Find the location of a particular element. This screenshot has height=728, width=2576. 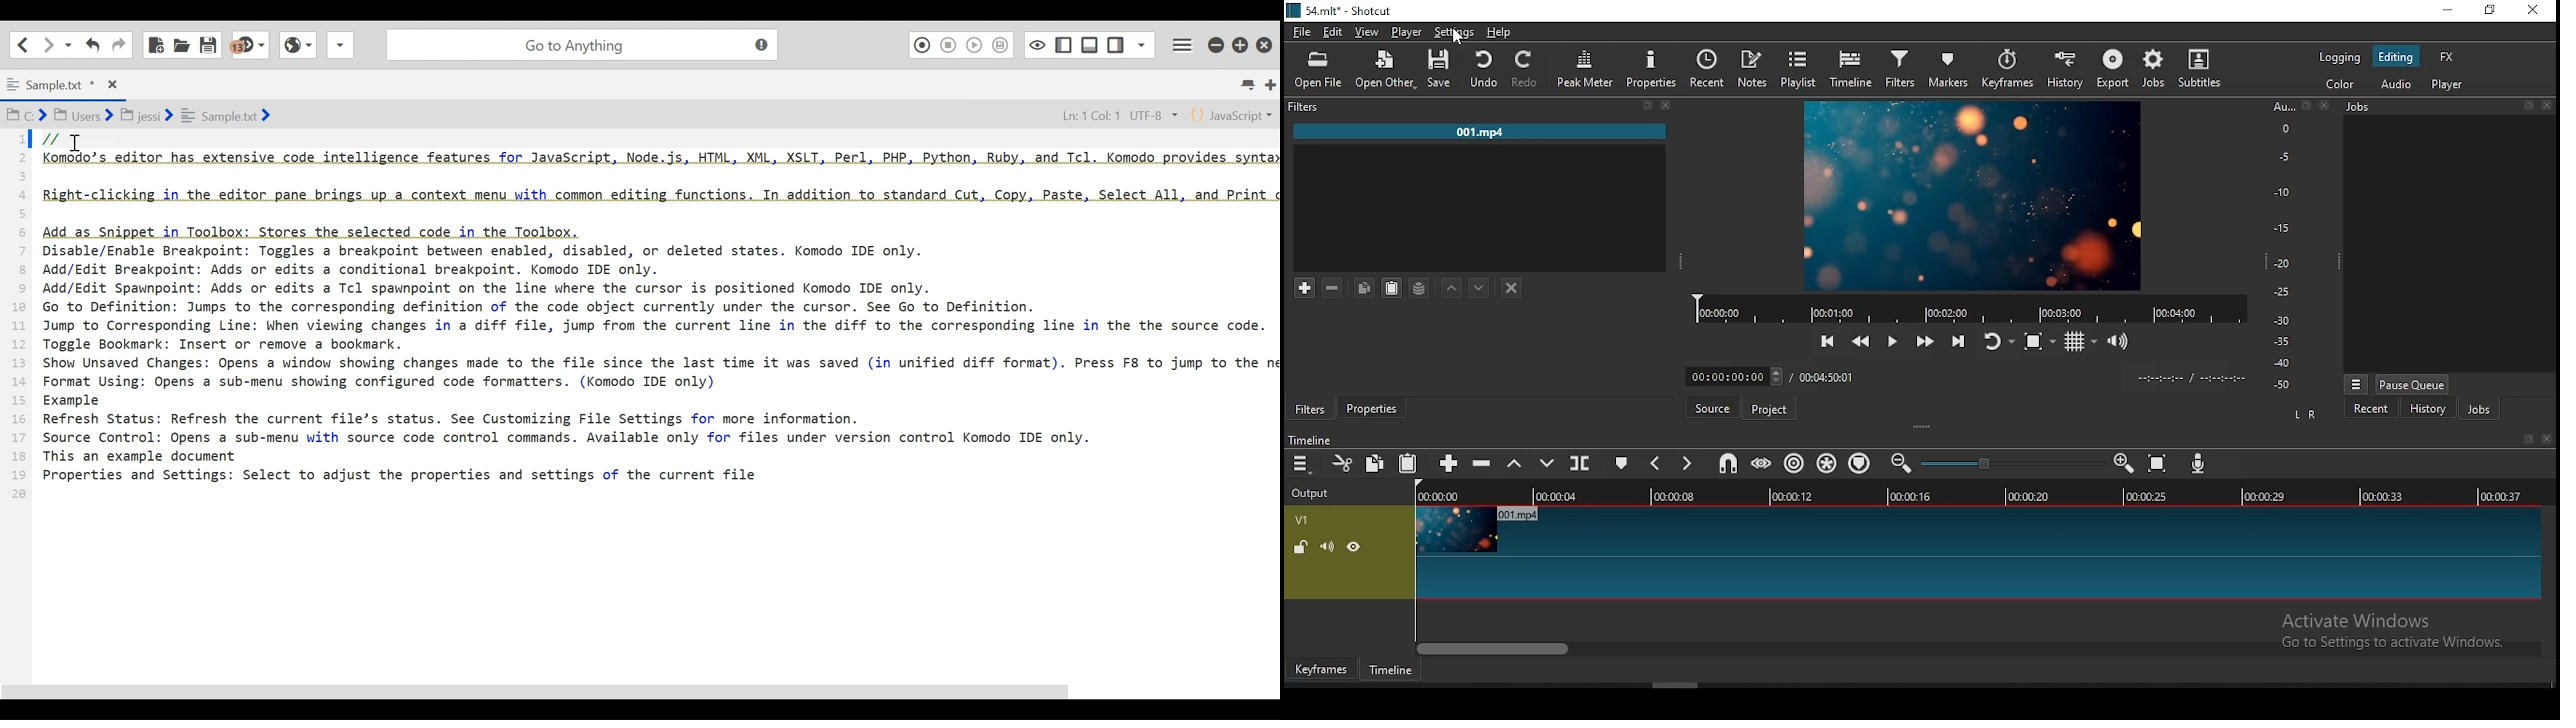

-25 is located at coordinates (2282, 293).